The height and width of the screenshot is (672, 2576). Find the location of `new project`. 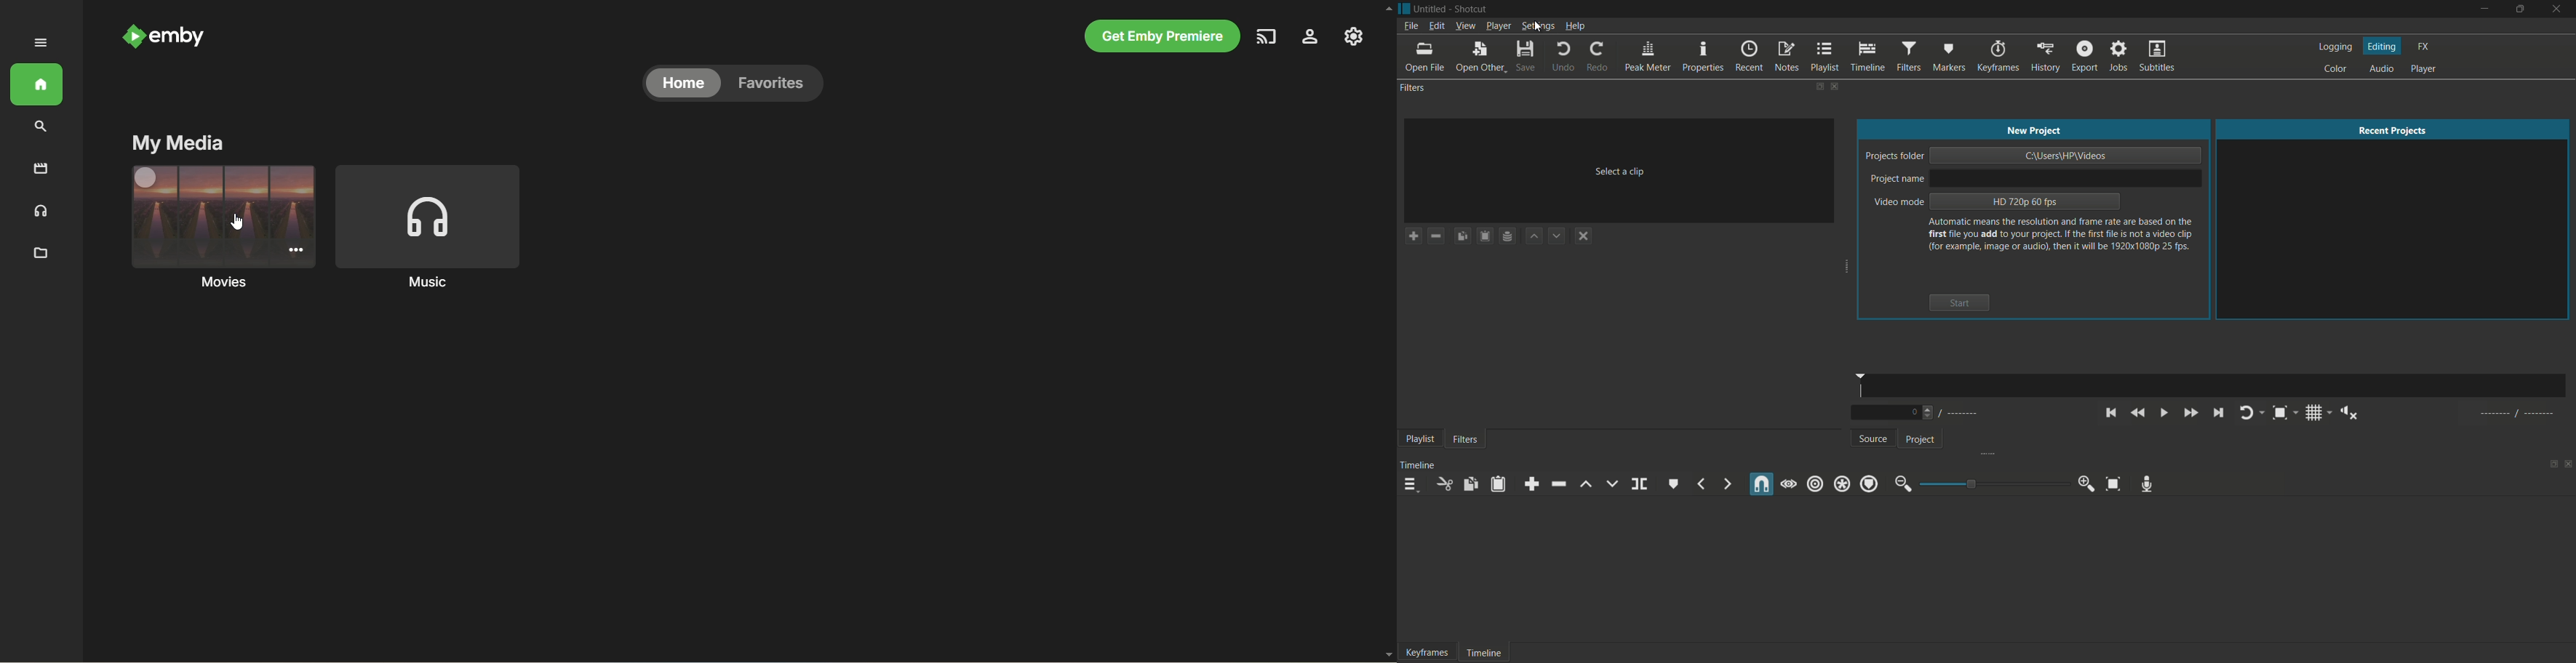

new project is located at coordinates (2033, 130).